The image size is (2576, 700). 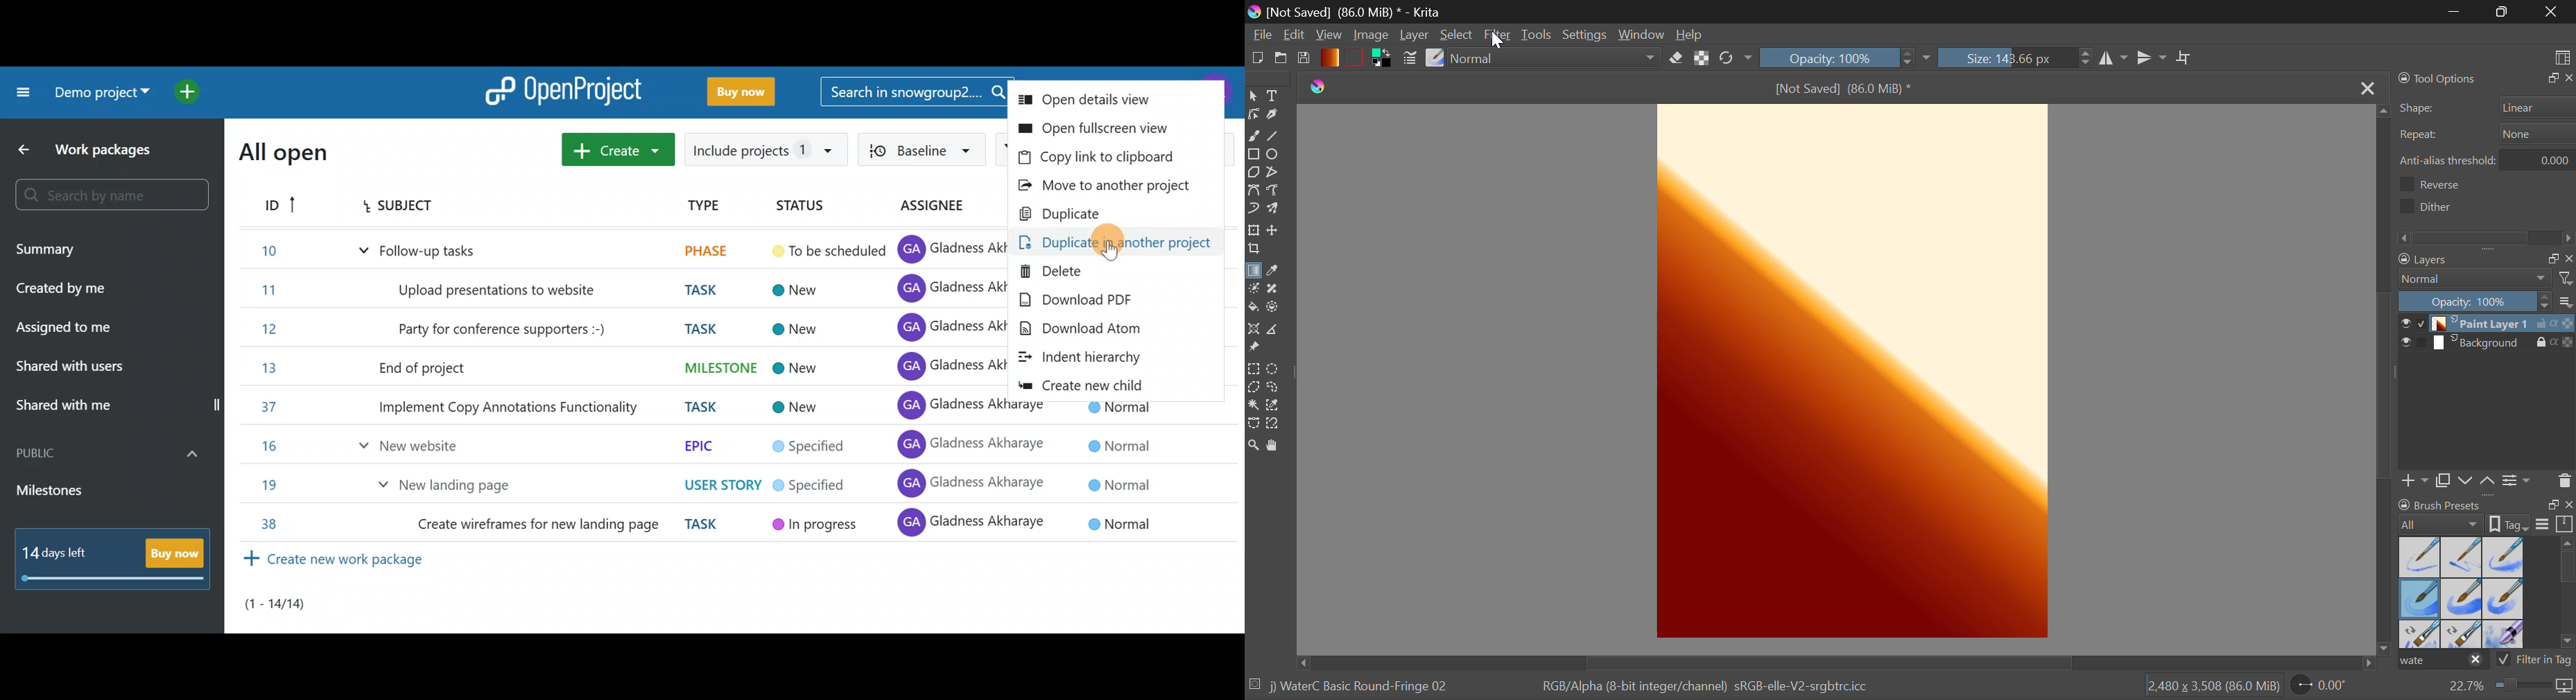 I want to click on normal, so click(x=2475, y=279).